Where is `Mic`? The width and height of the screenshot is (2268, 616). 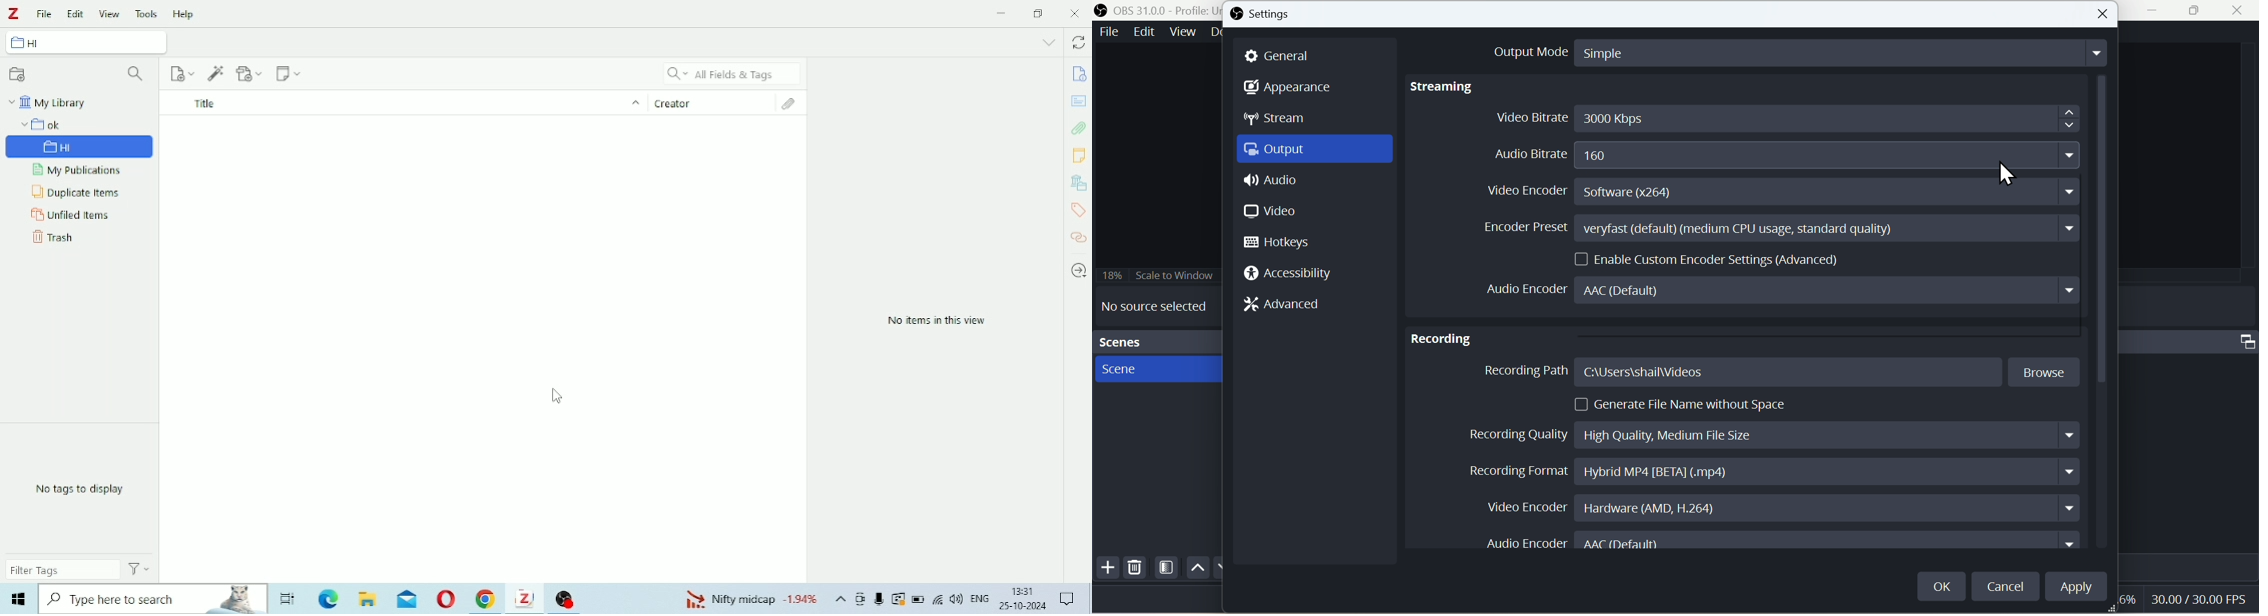 Mic is located at coordinates (879, 598).